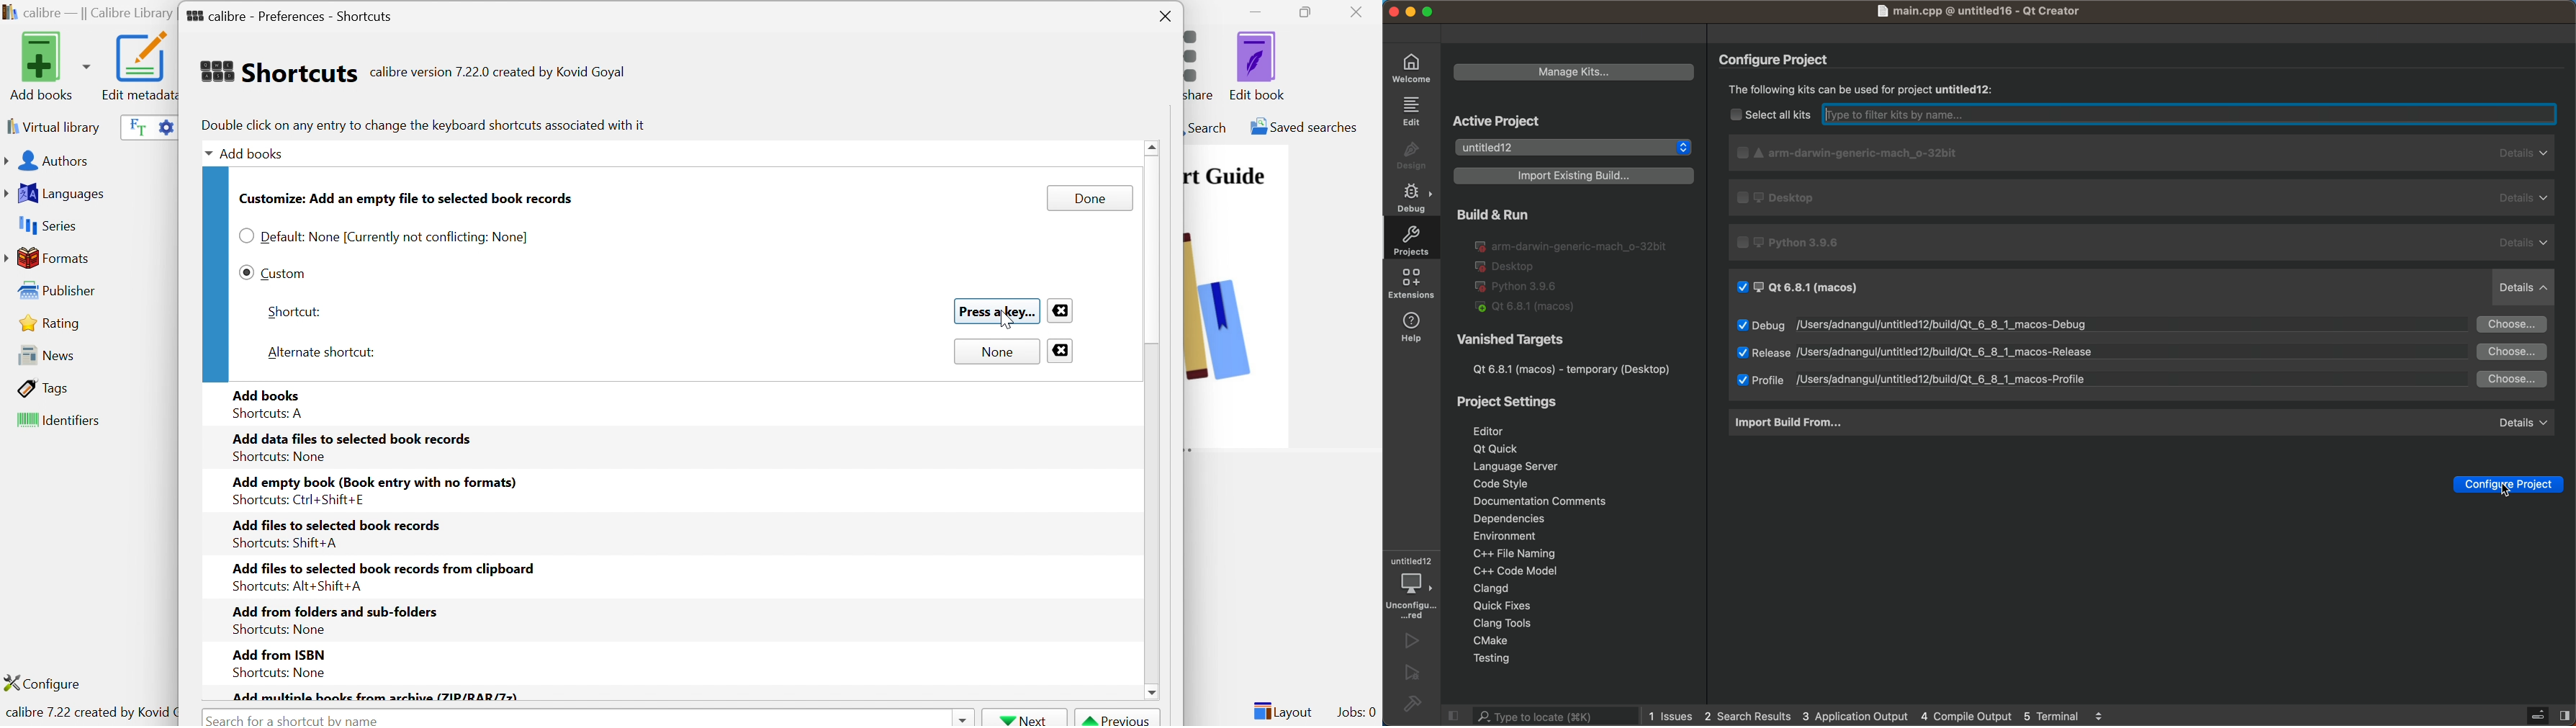 This screenshot has width=2576, height=728. I want to click on cursor, so click(2509, 492).